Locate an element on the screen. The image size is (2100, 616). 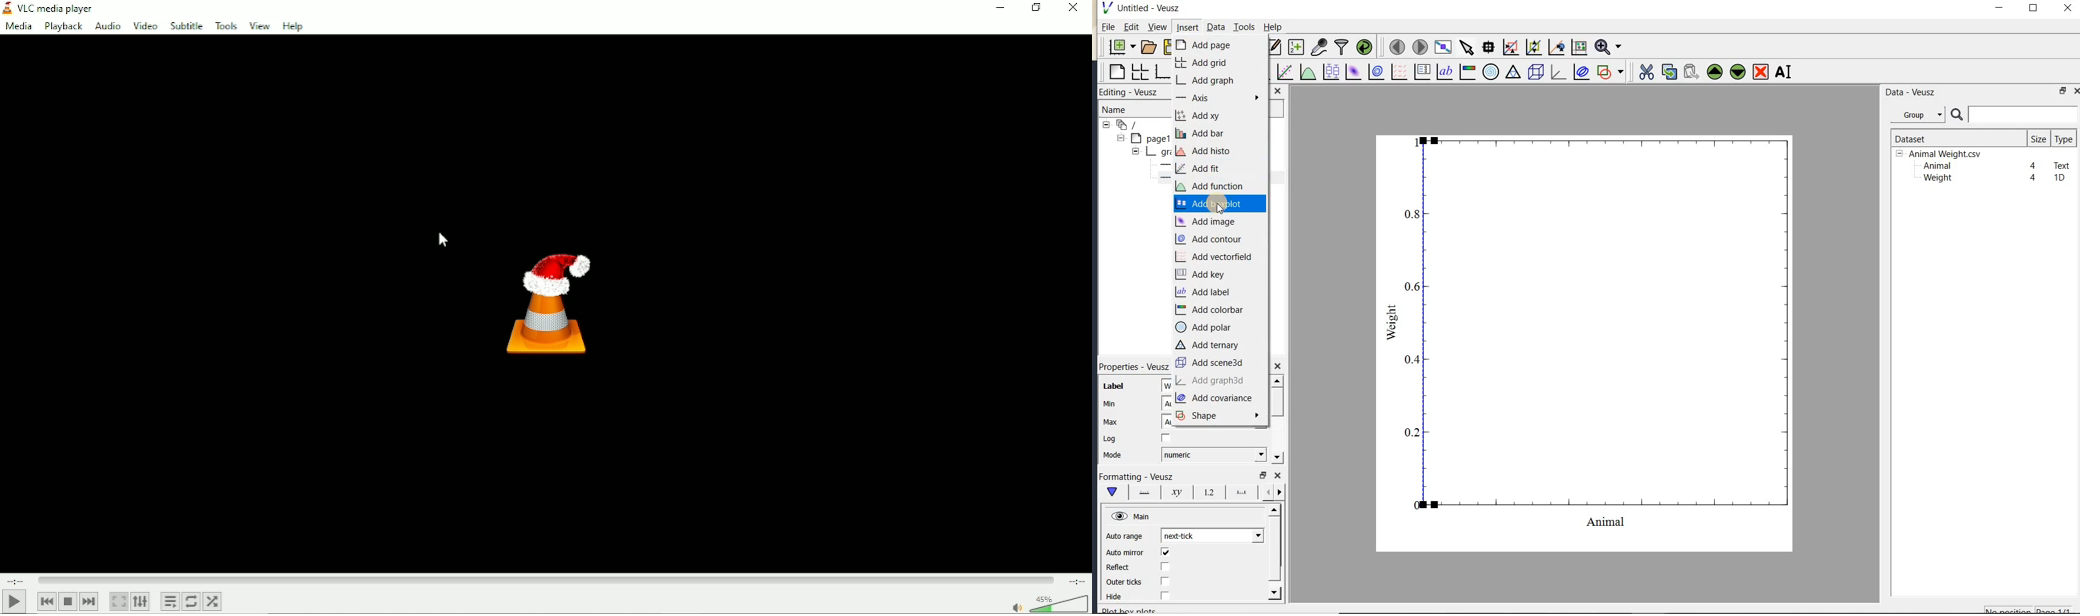
Max is located at coordinates (1110, 422).